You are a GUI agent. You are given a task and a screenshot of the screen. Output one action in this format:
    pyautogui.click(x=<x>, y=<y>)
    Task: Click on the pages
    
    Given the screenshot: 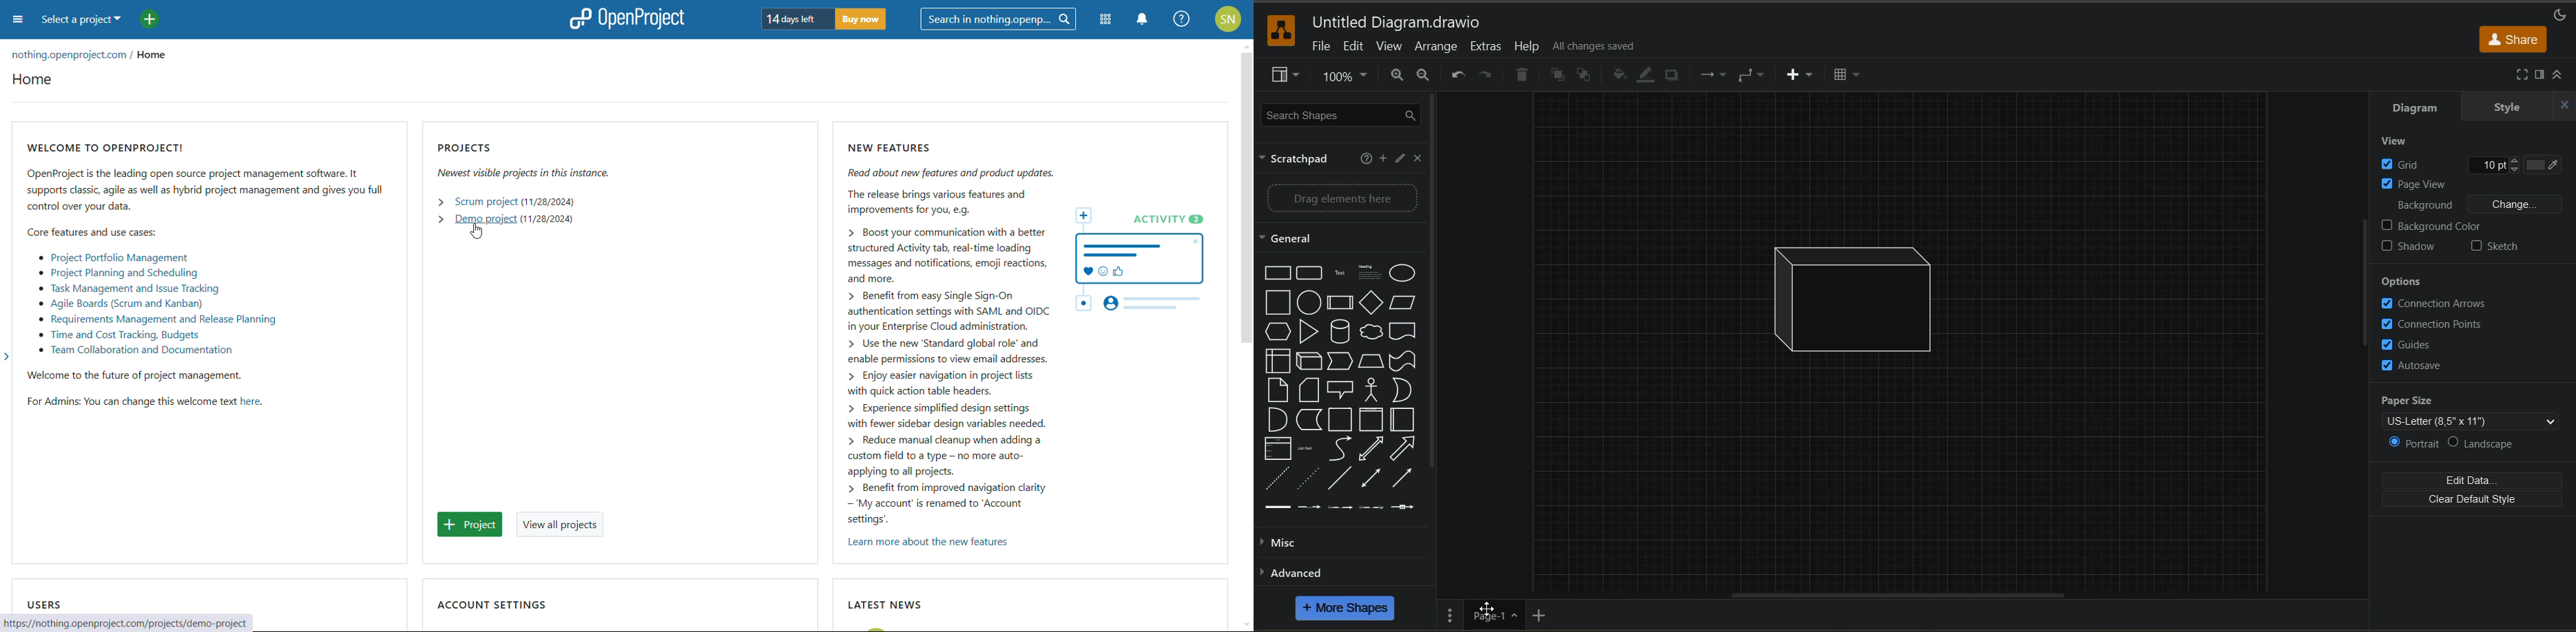 What is the action you would take?
    pyautogui.click(x=1454, y=615)
    